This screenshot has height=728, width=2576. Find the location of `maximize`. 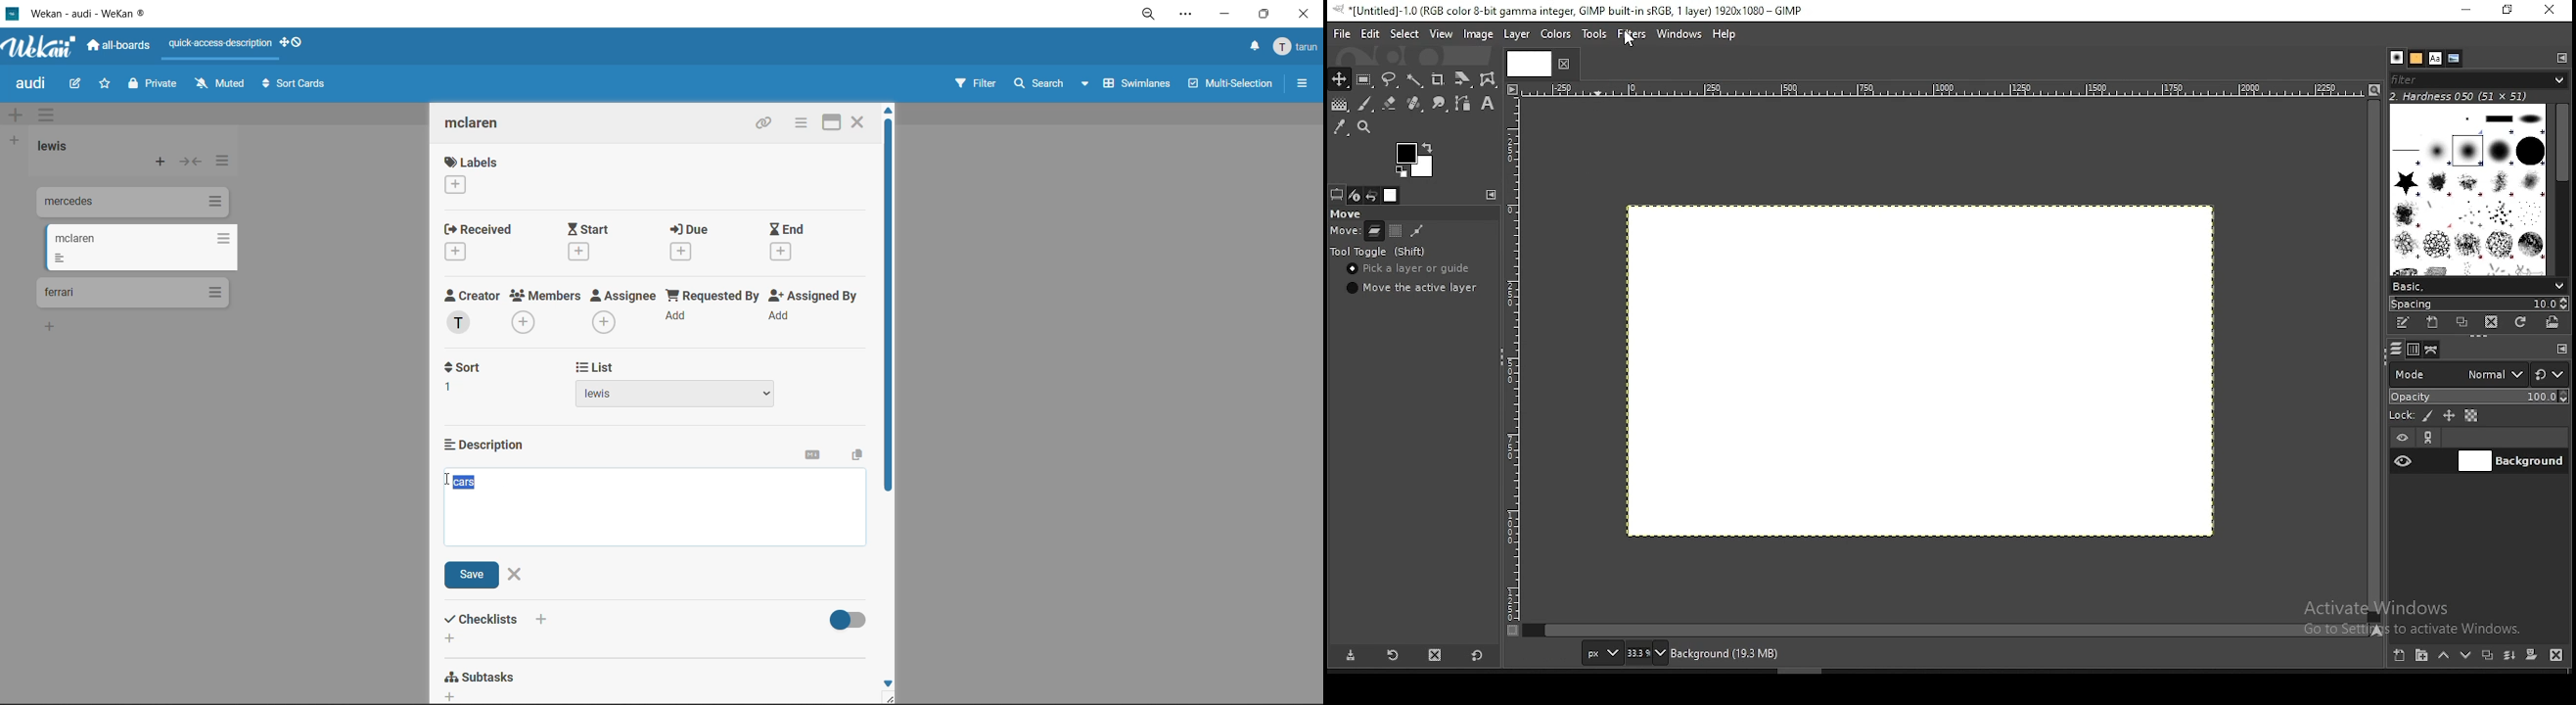

maximize is located at coordinates (835, 121).